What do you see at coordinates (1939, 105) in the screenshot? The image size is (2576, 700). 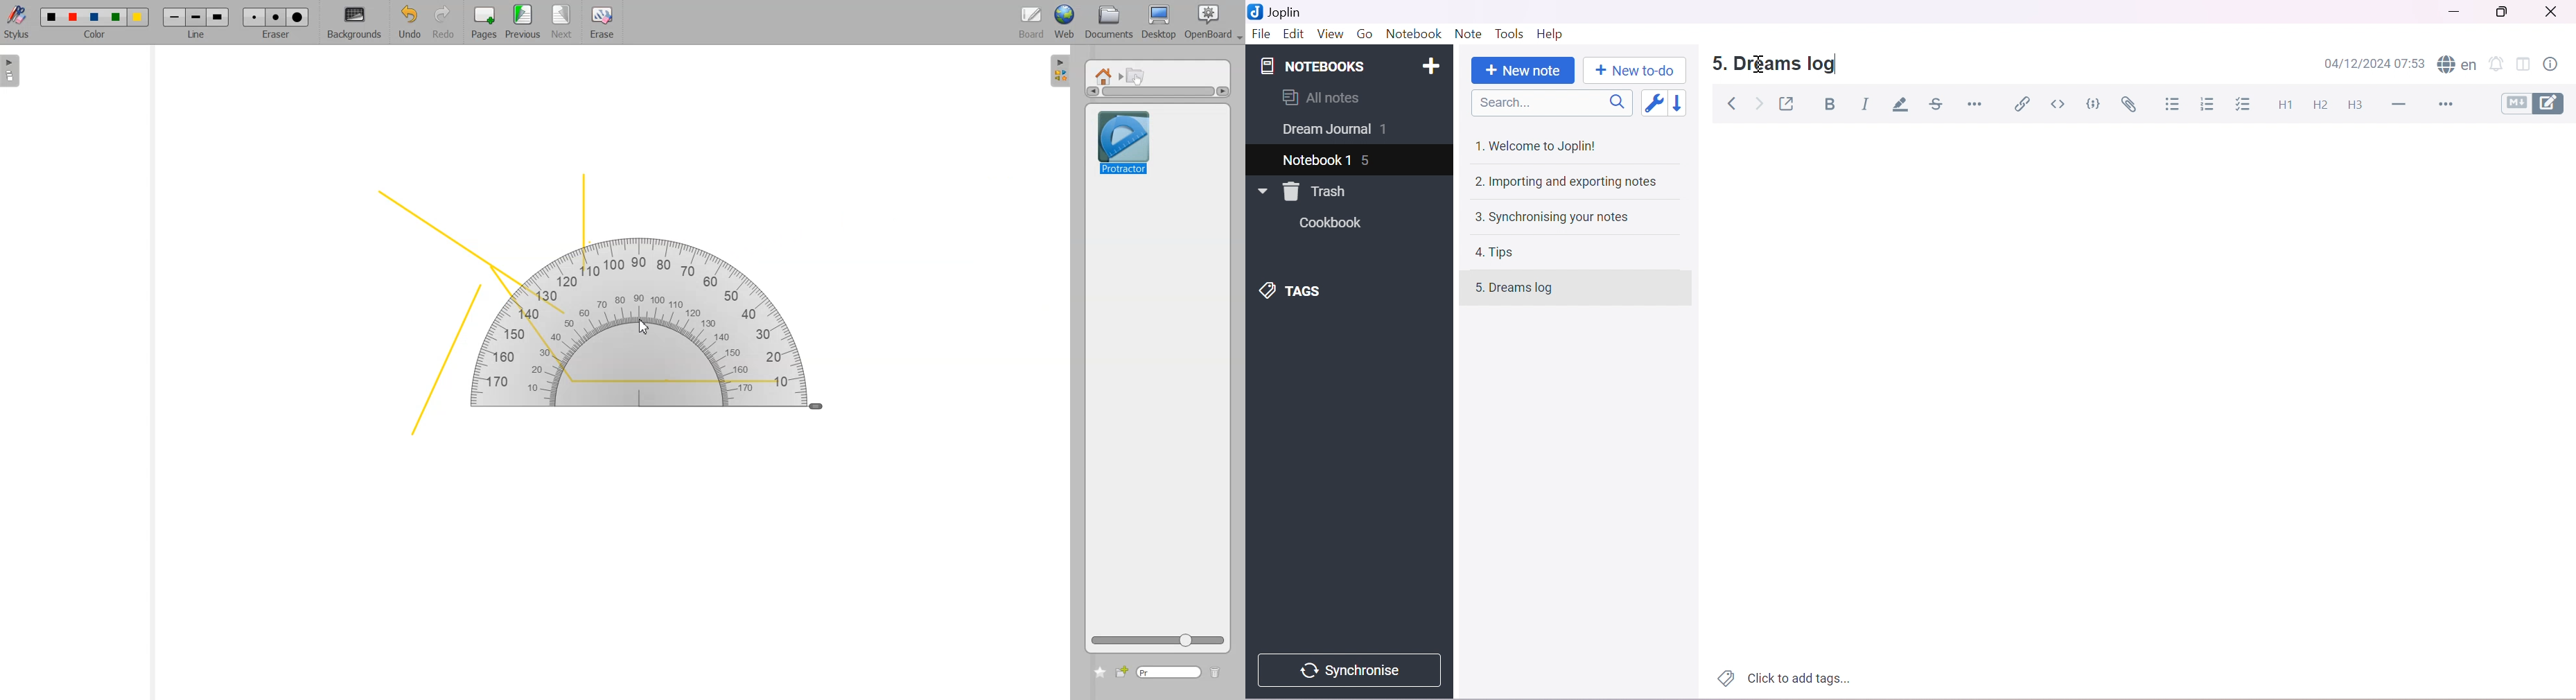 I see `Strikethrough` at bounding box center [1939, 105].